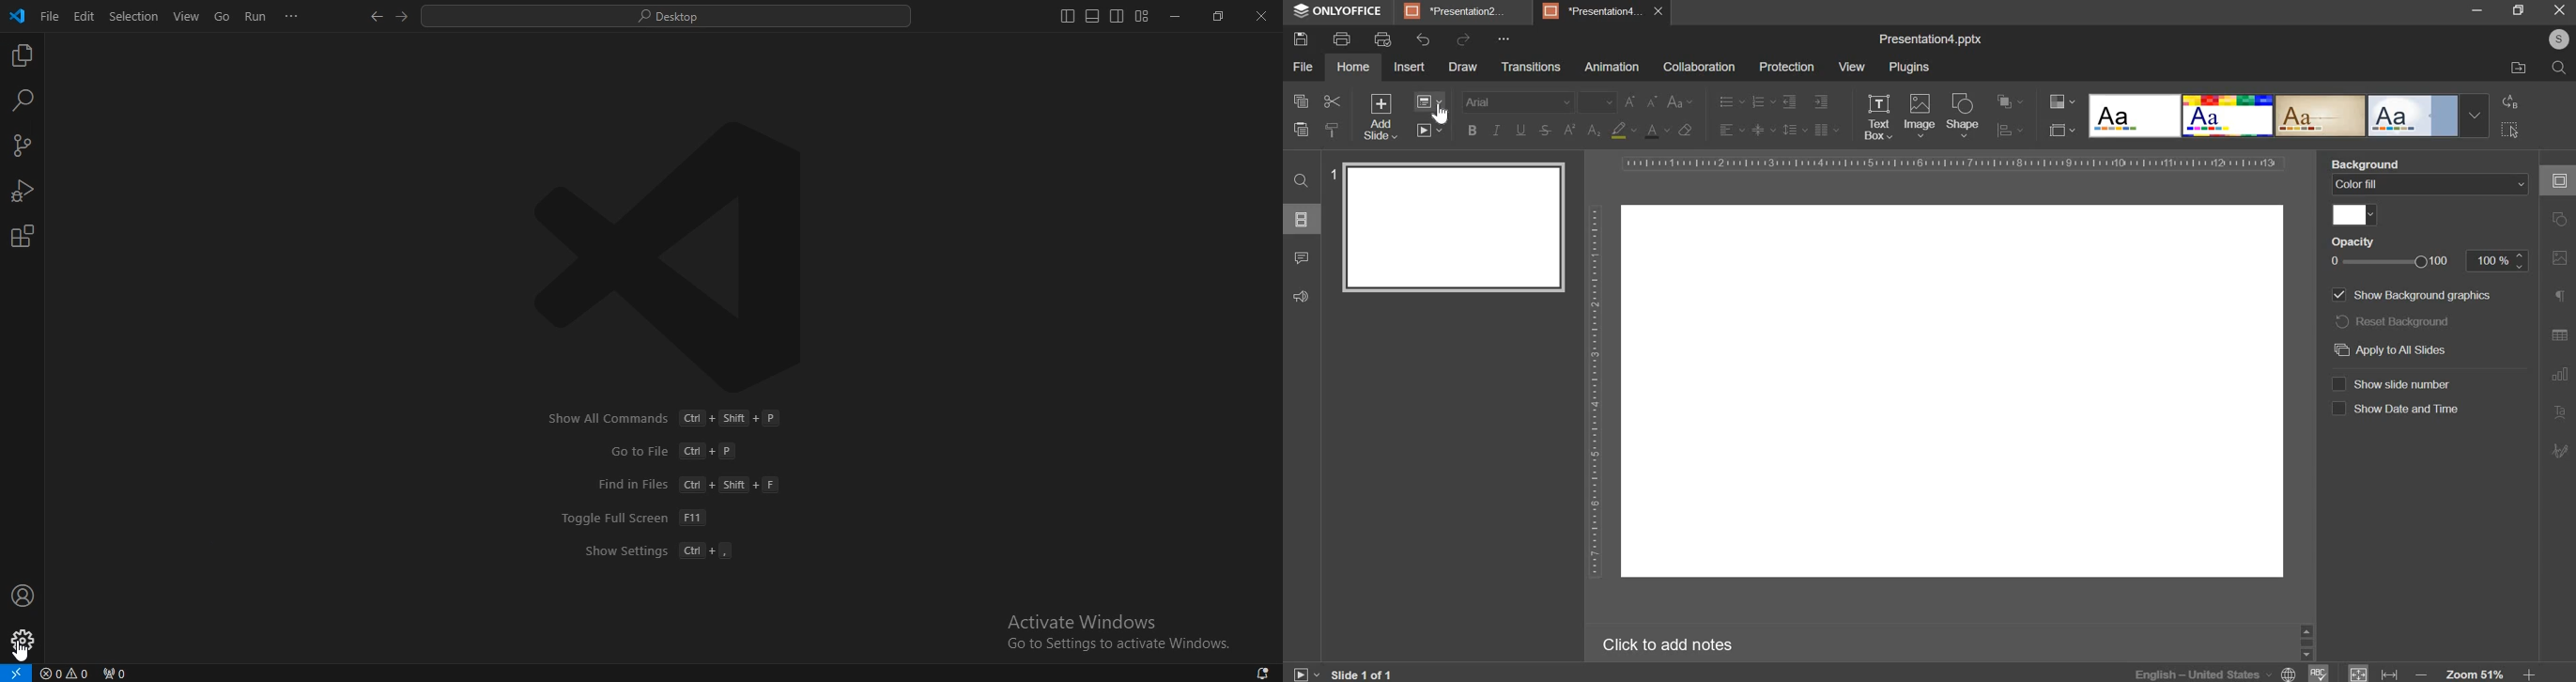 Image resolution: width=2576 pixels, height=700 pixels. Describe the element at coordinates (1142, 15) in the screenshot. I see `customize layout` at that location.